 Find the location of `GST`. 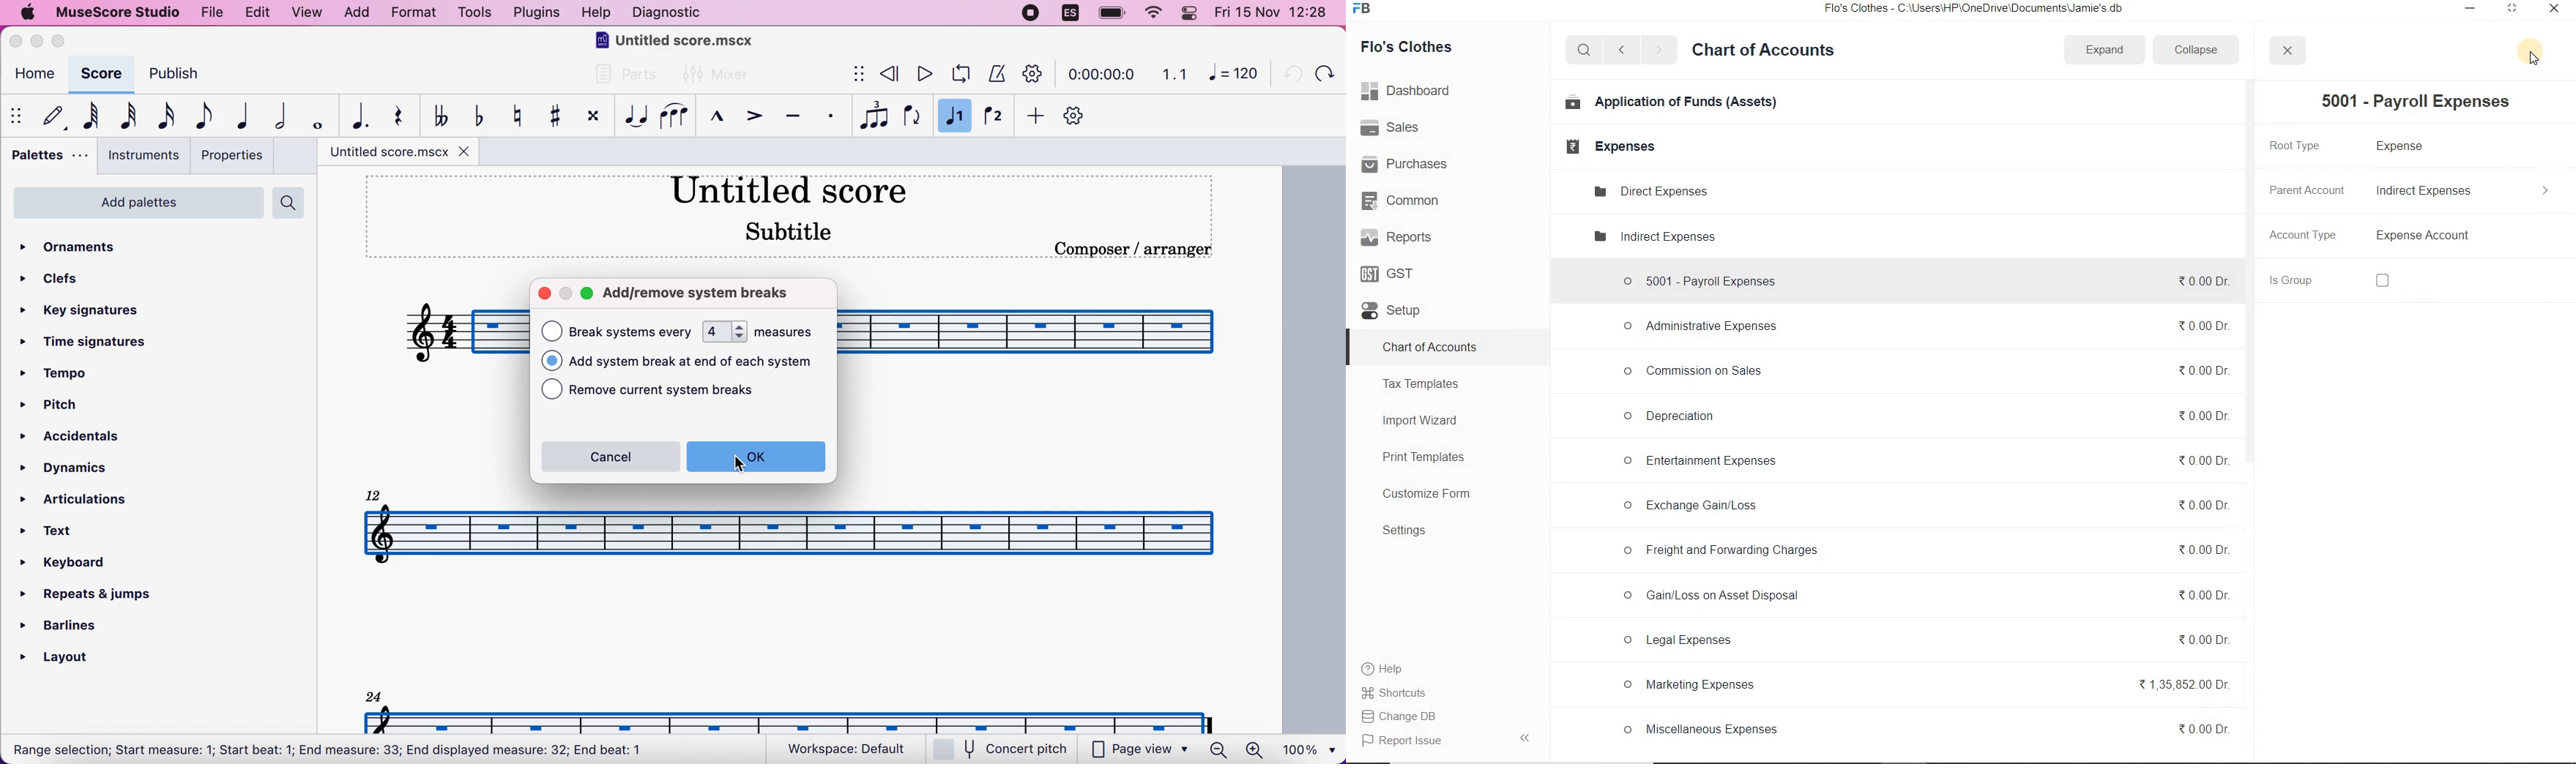

GST is located at coordinates (1389, 273).